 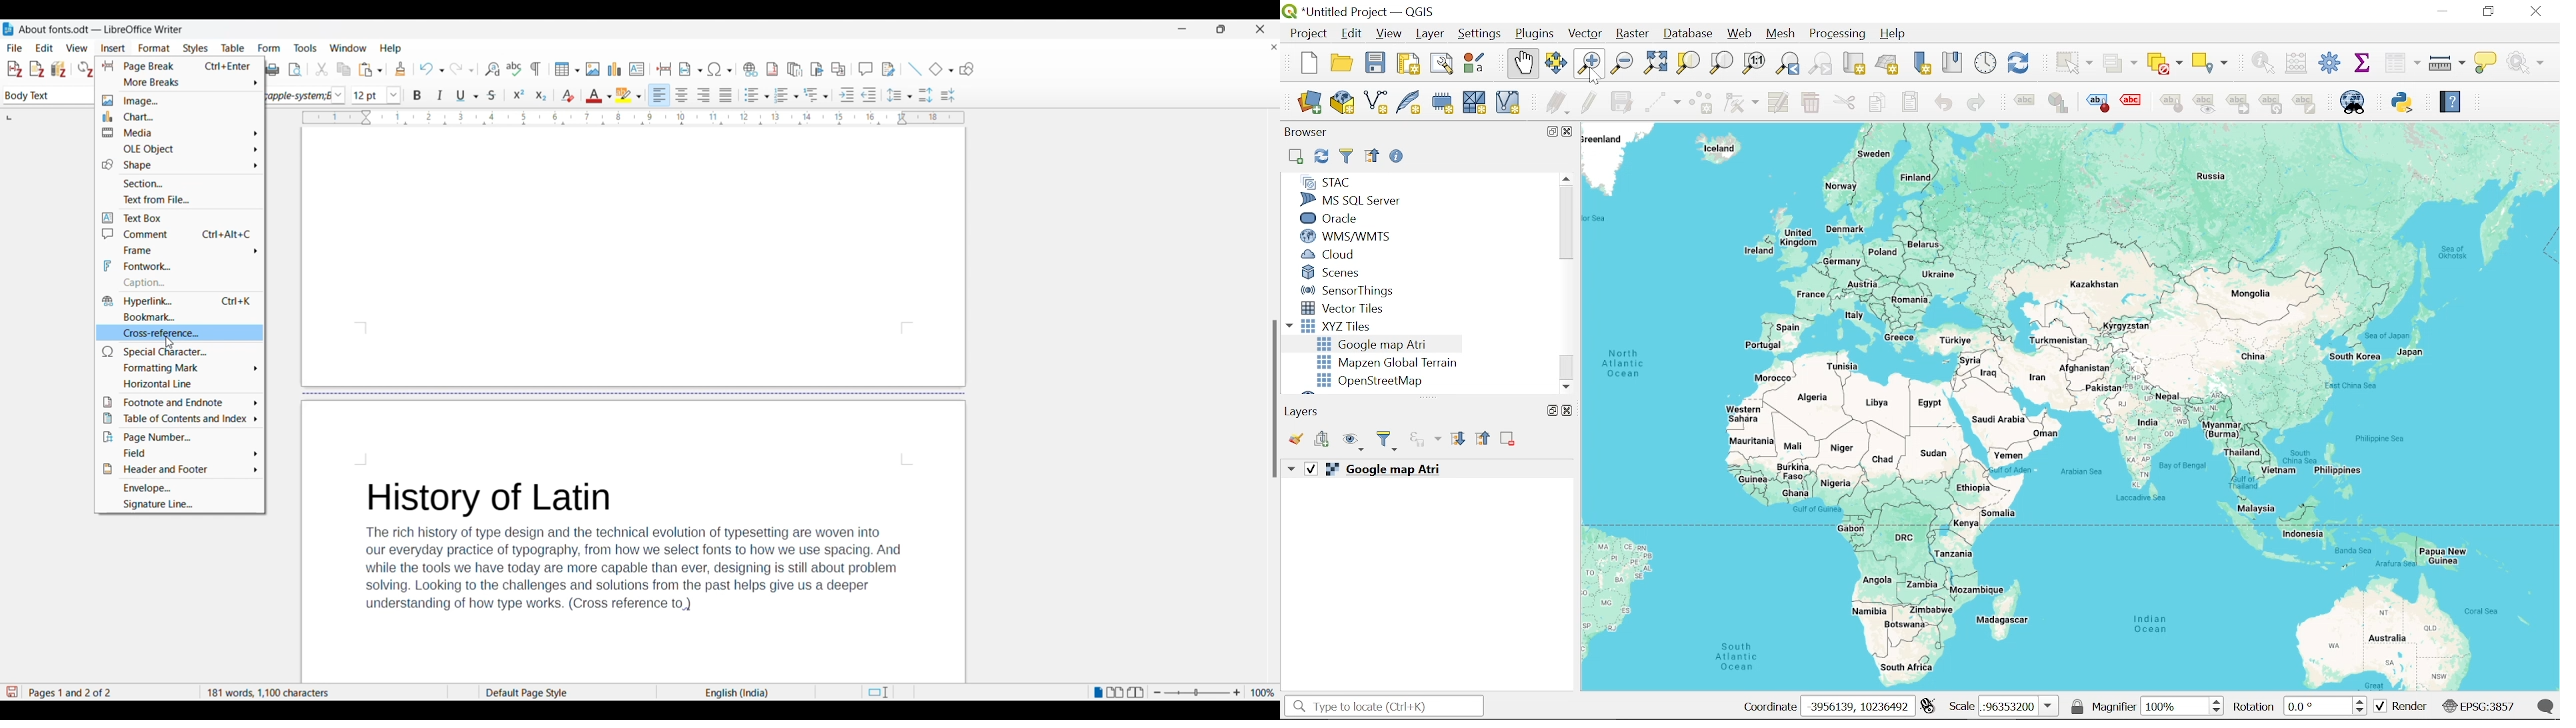 I want to click on Comment, so click(x=179, y=234).